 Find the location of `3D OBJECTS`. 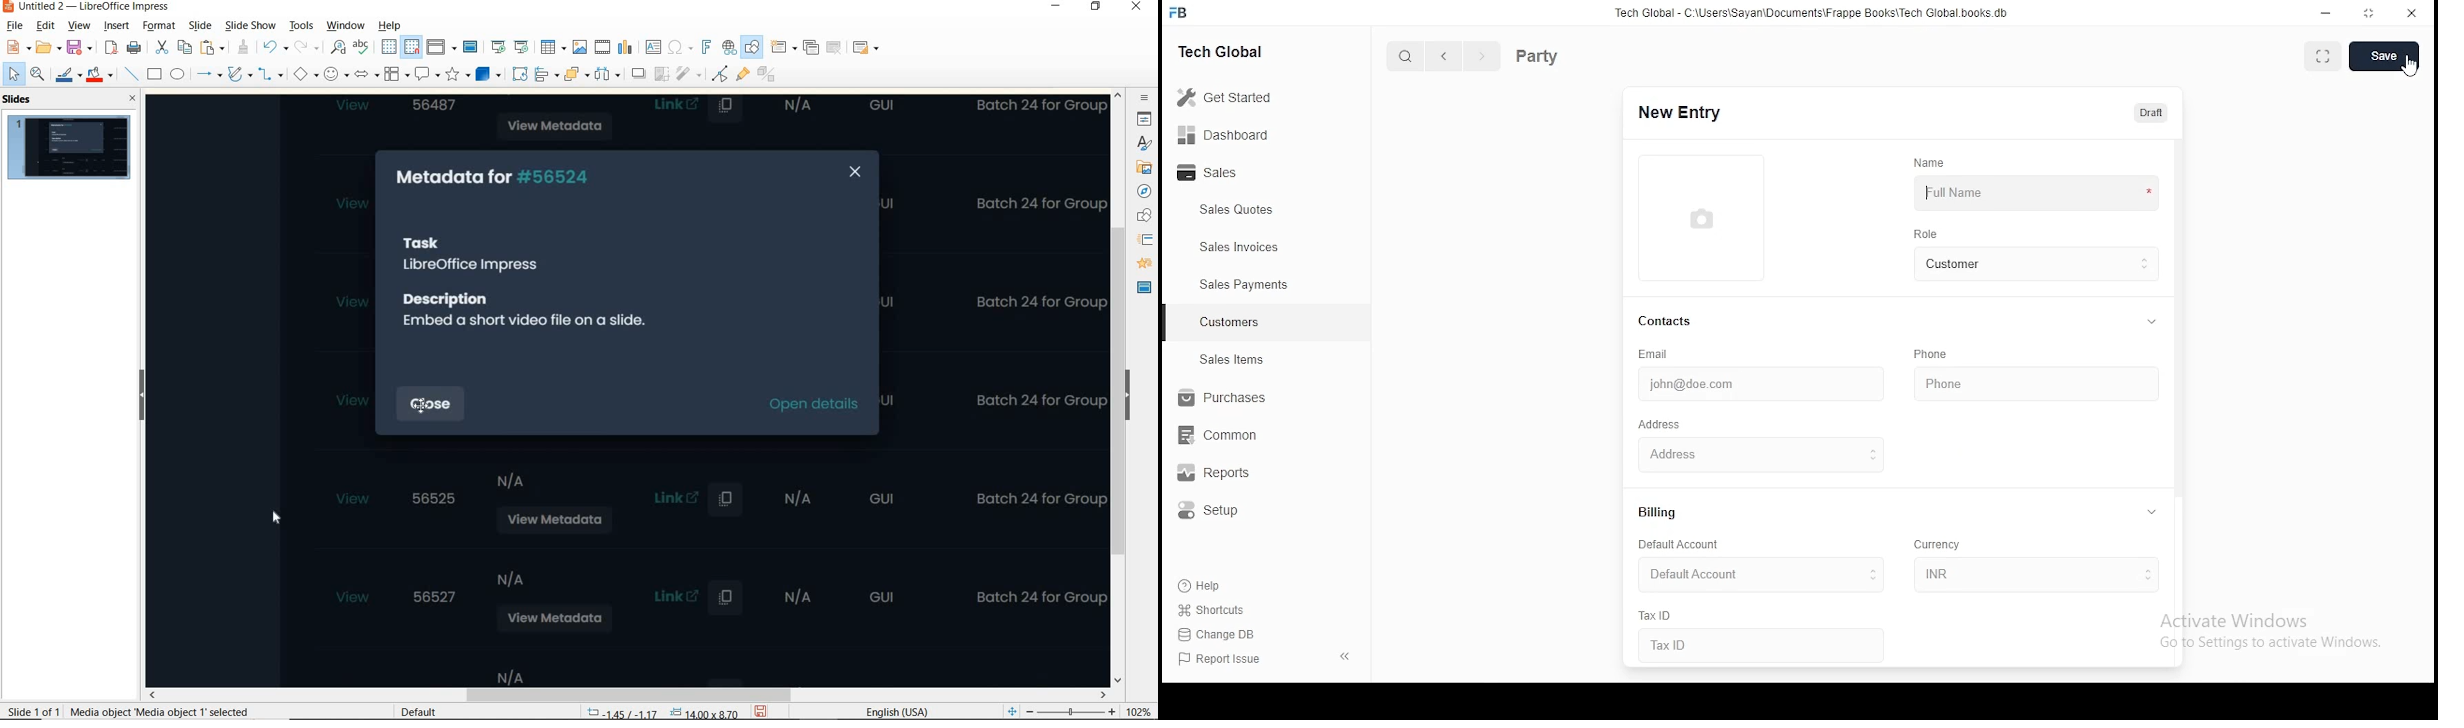

3D OBJECTS is located at coordinates (488, 74).